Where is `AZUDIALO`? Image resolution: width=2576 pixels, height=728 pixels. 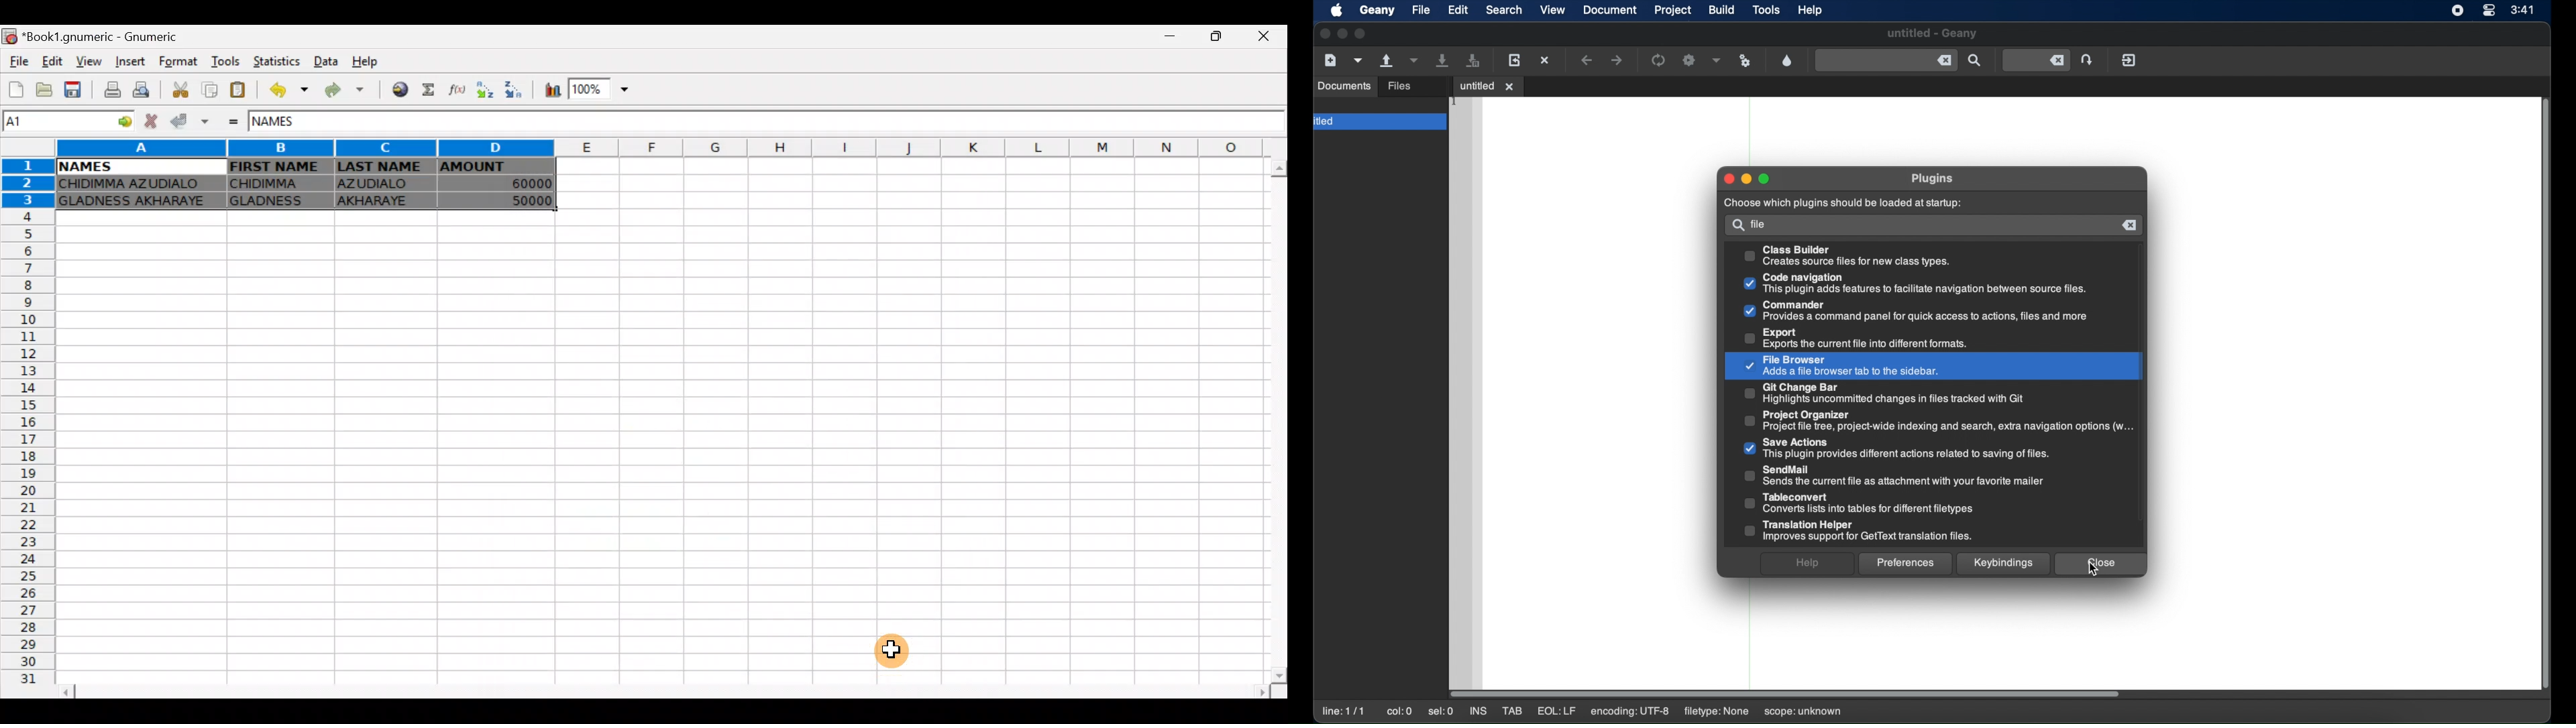 AZUDIALO is located at coordinates (380, 202).